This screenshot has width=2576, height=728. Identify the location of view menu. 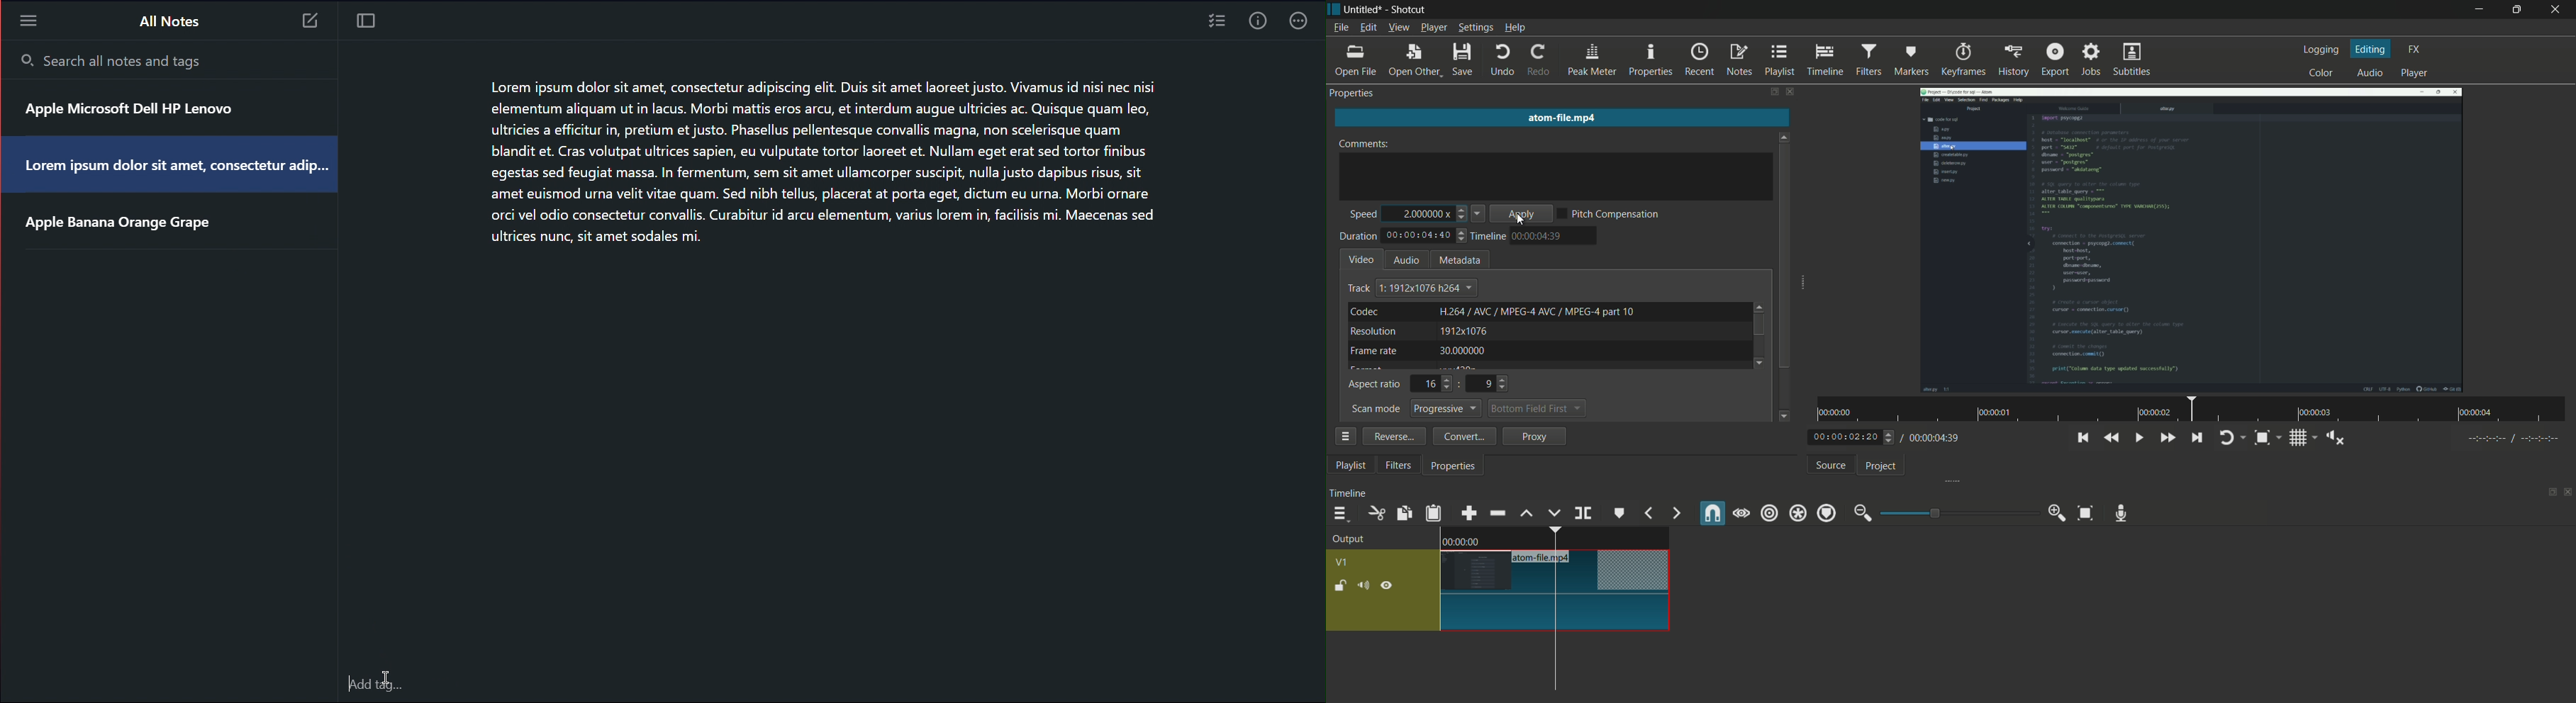
(1400, 28).